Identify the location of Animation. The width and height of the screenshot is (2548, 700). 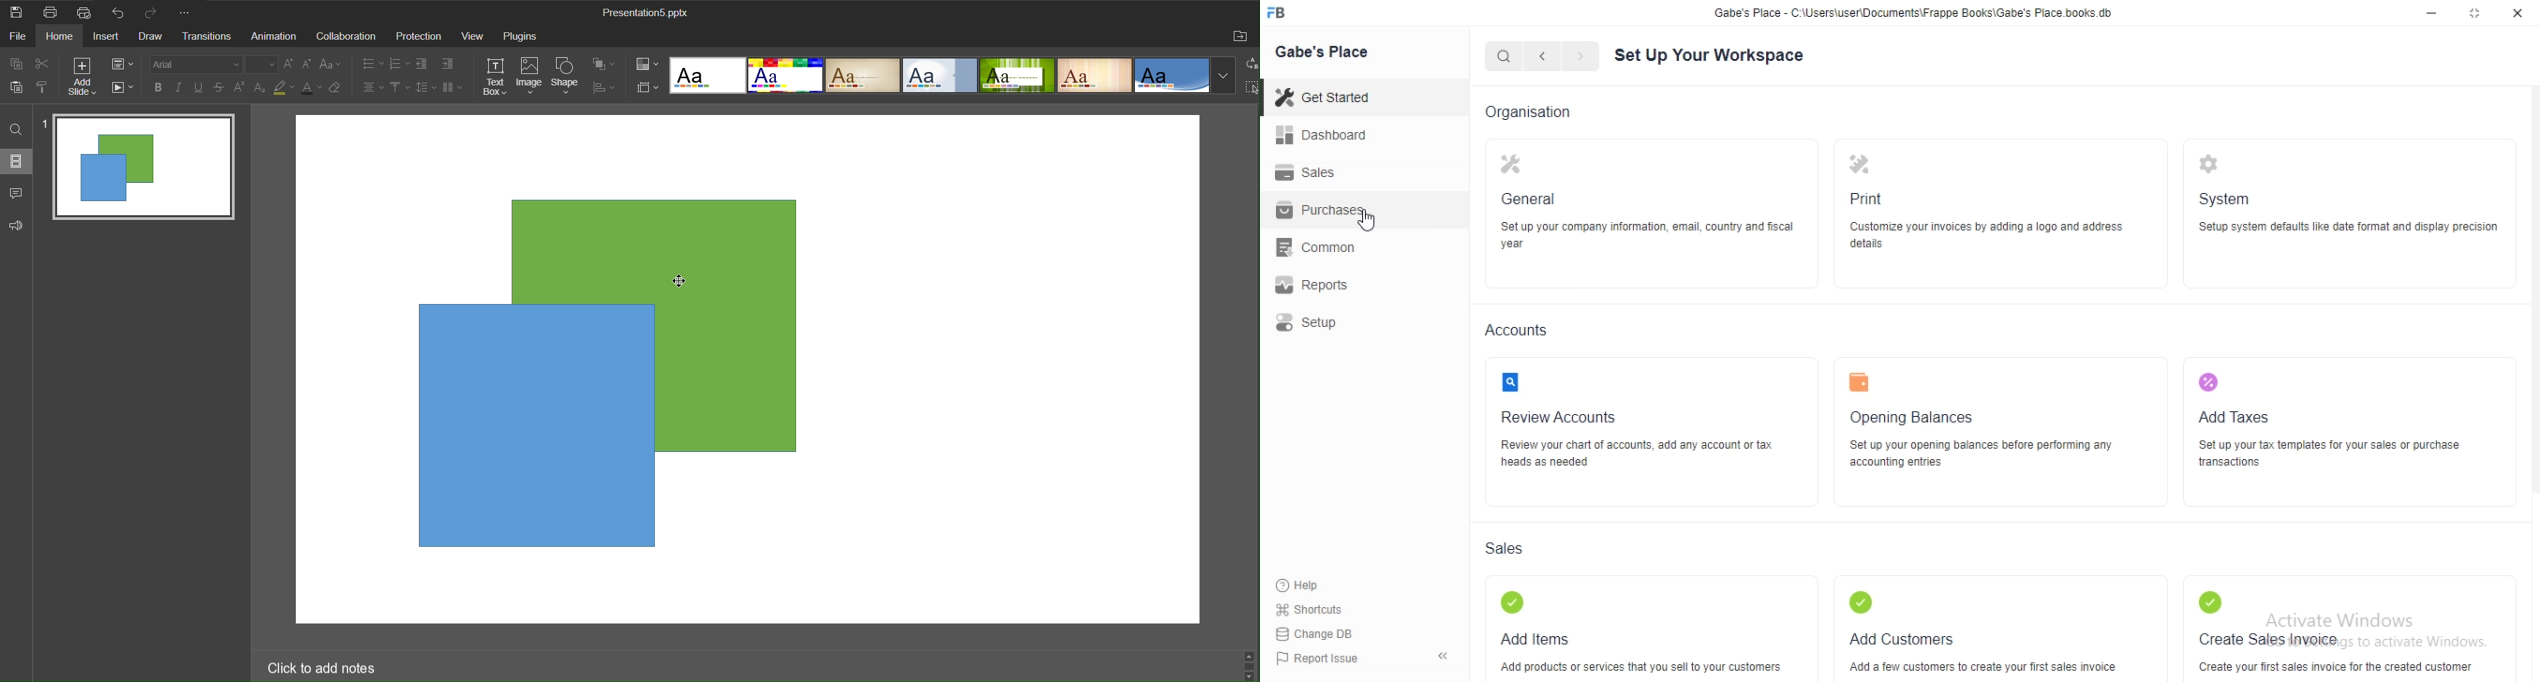
(276, 36).